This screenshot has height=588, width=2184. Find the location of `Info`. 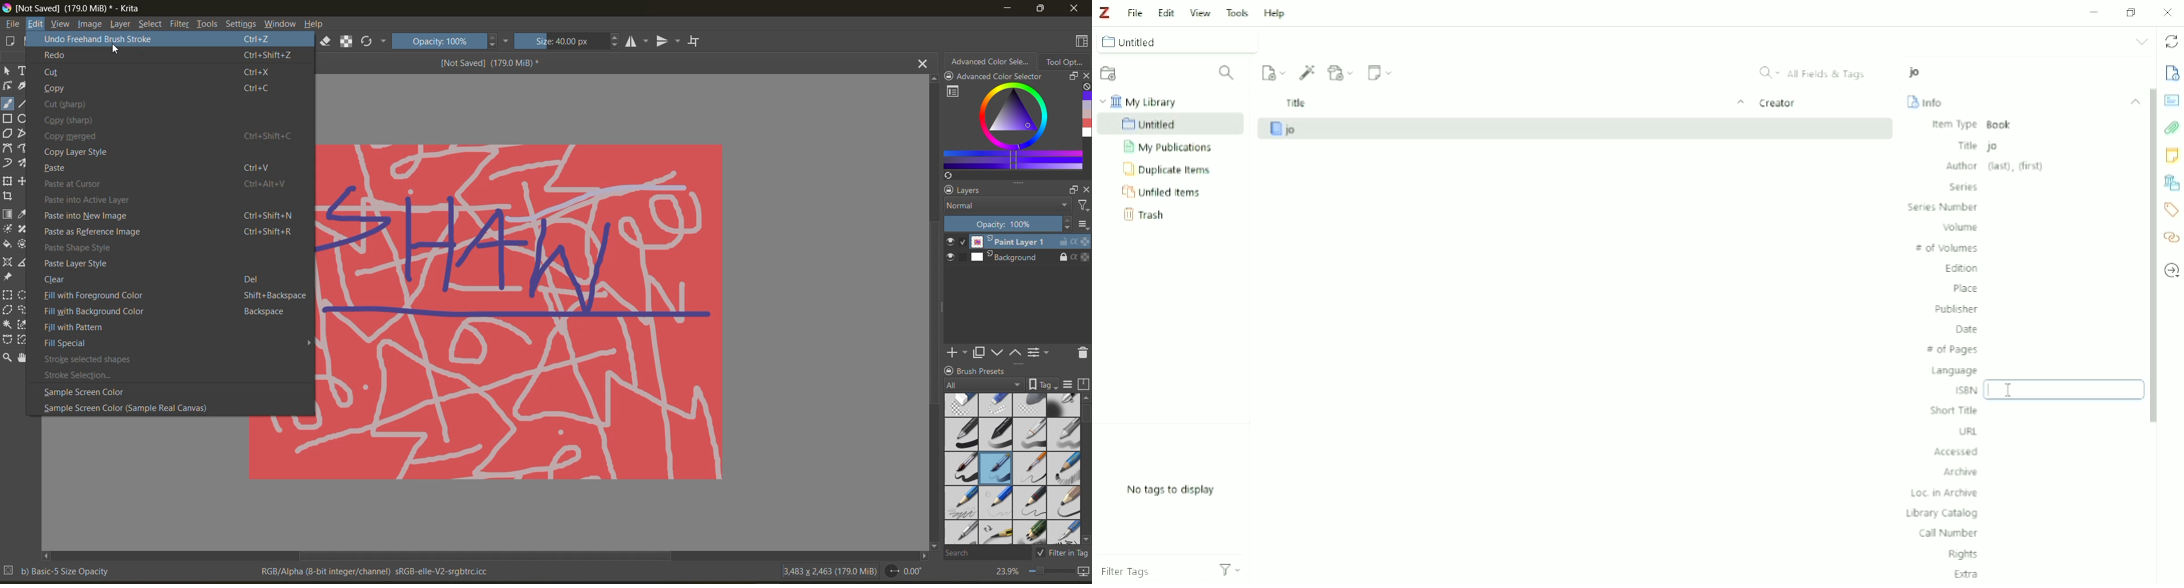

Info is located at coordinates (1925, 102).